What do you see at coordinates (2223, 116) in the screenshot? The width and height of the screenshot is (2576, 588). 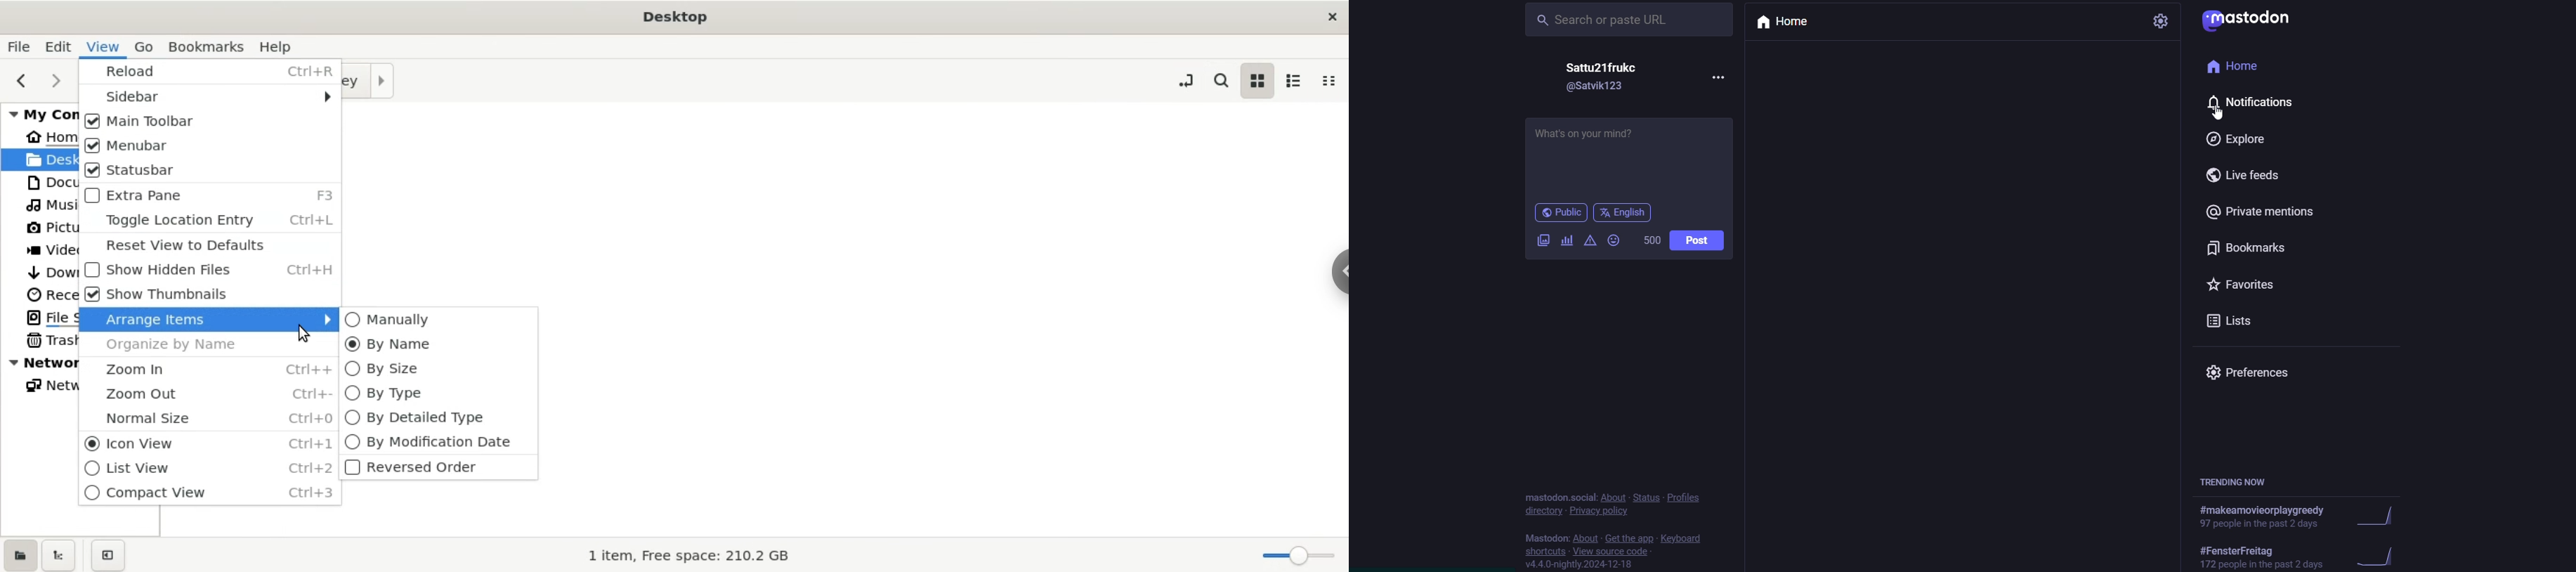 I see `Cursor` at bounding box center [2223, 116].